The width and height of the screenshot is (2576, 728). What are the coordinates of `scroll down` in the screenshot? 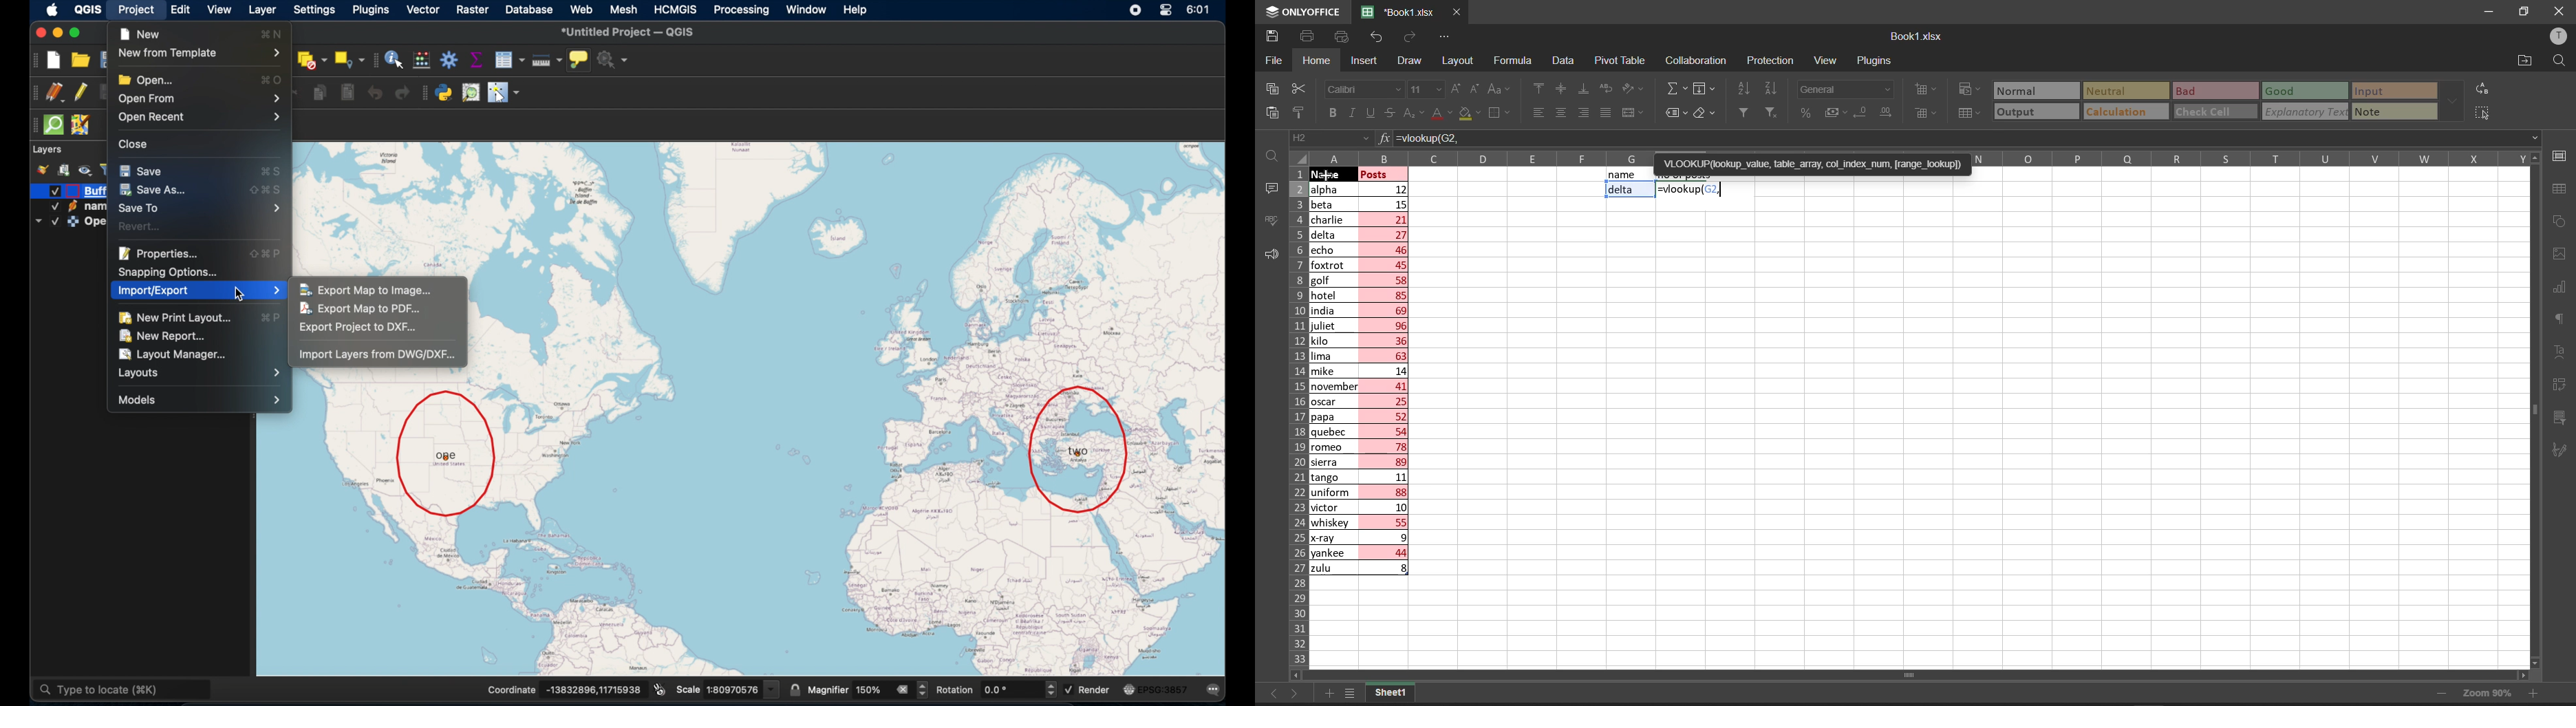 It's located at (2537, 663).